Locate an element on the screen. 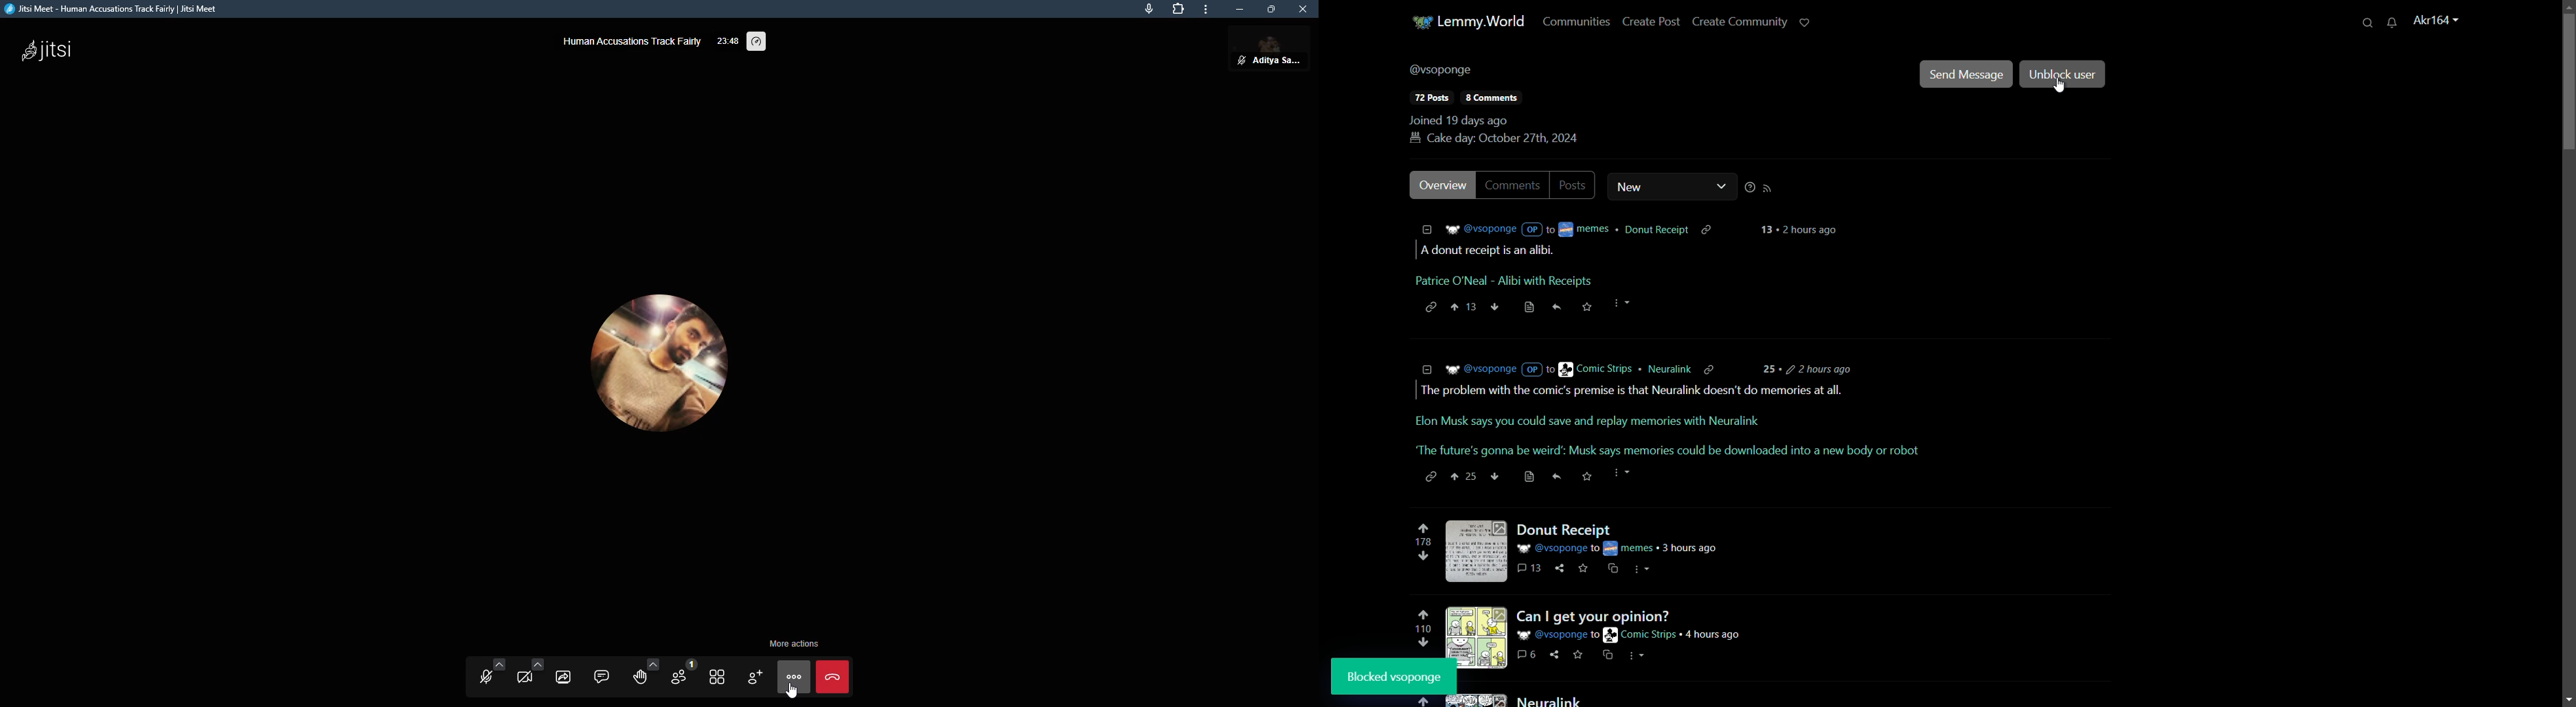 The image size is (2576, 728). joined 19 days ago is located at coordinates (1459, 120).